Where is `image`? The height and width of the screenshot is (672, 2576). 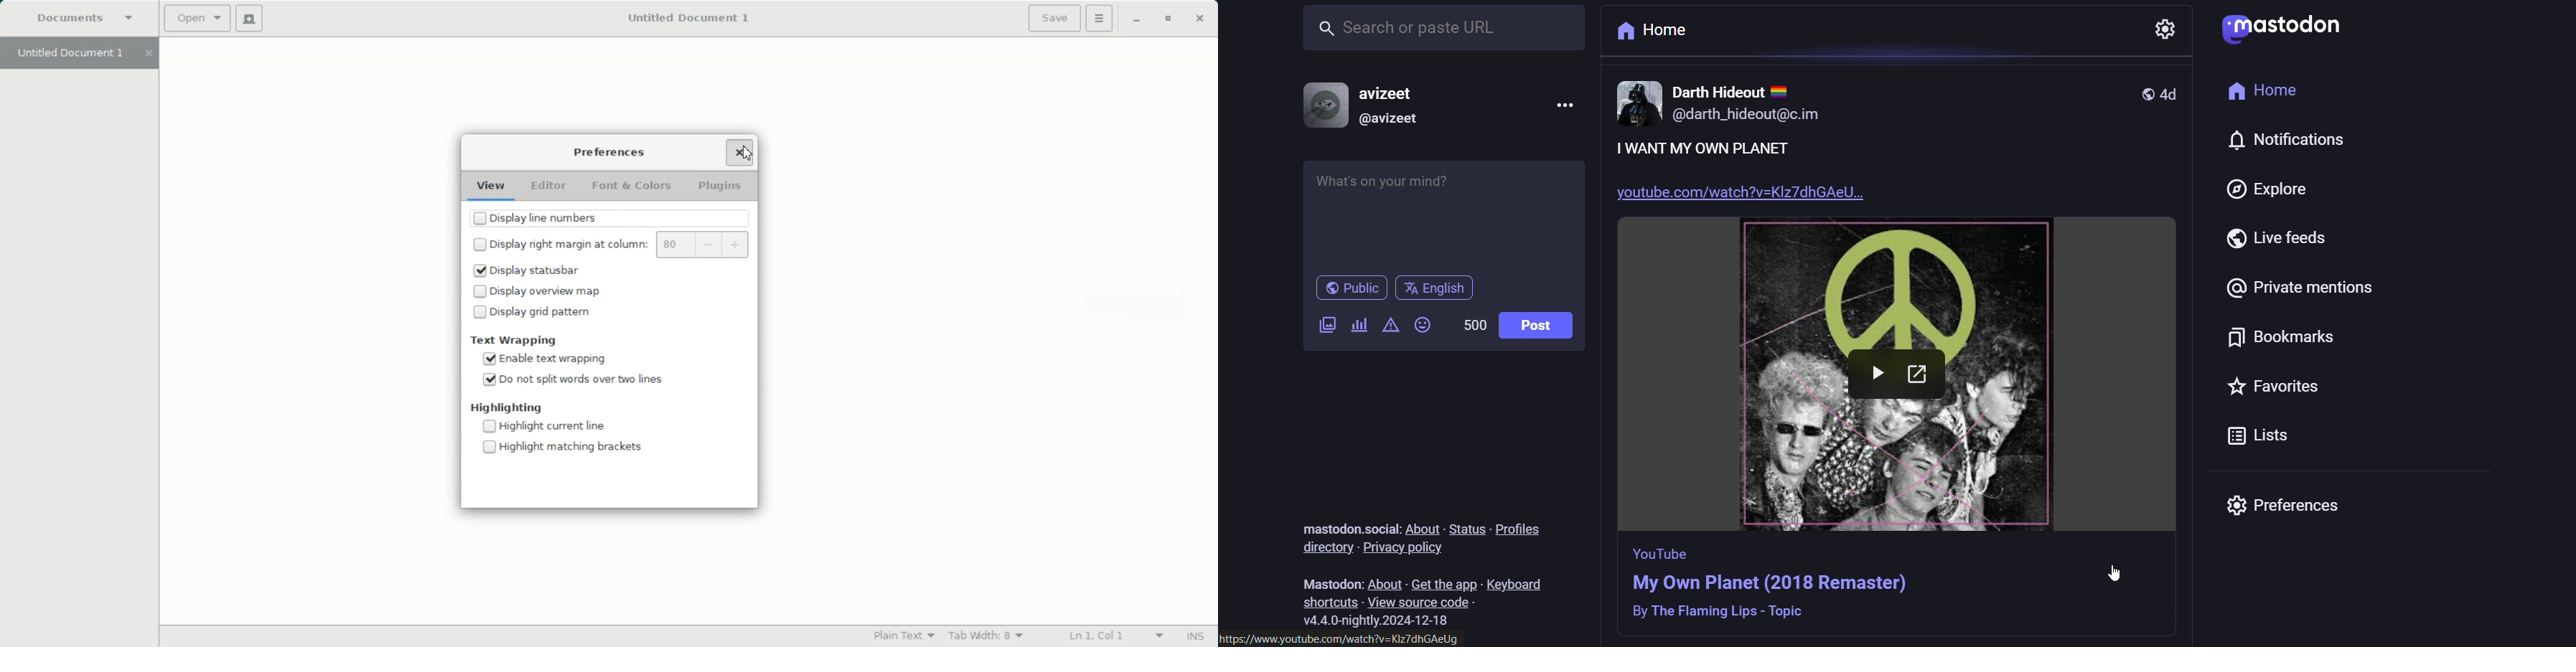 image is located at coordinates (1901, 372).